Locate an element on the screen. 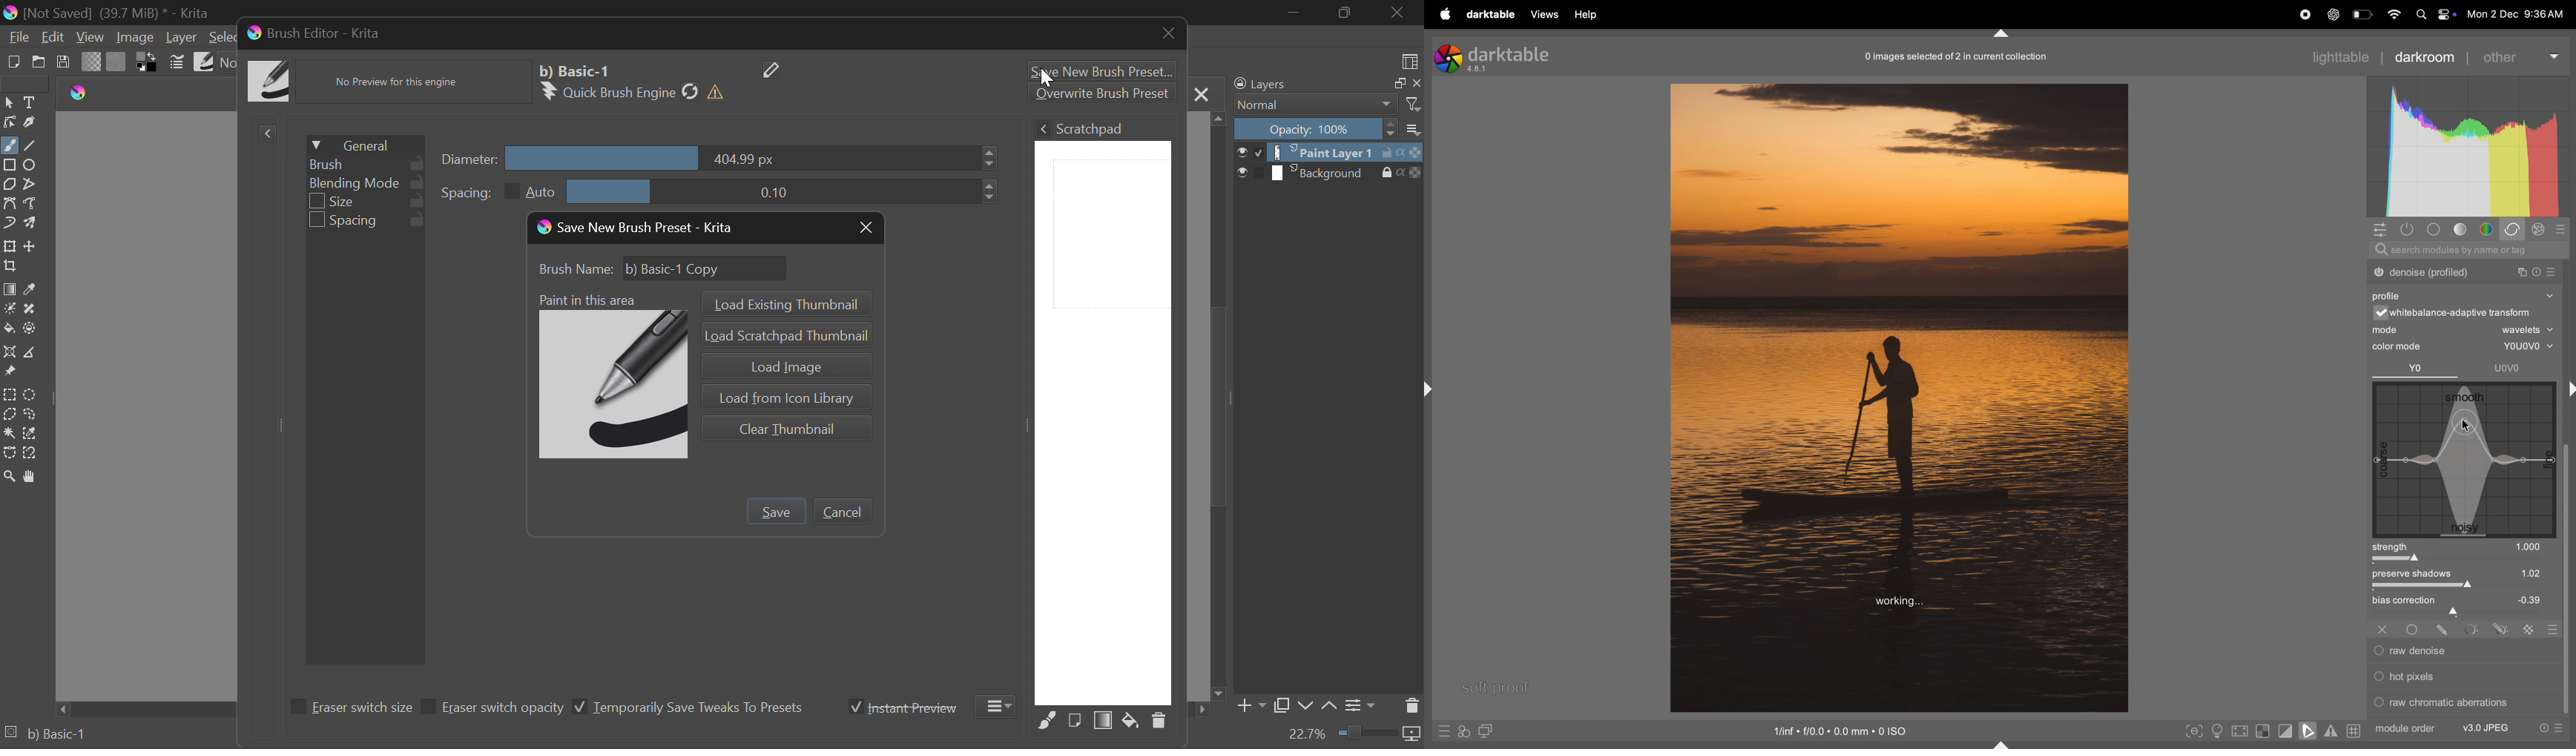 This screenshot has height=756, width=2576. Add Layer is located at coordinates (1251, 706).